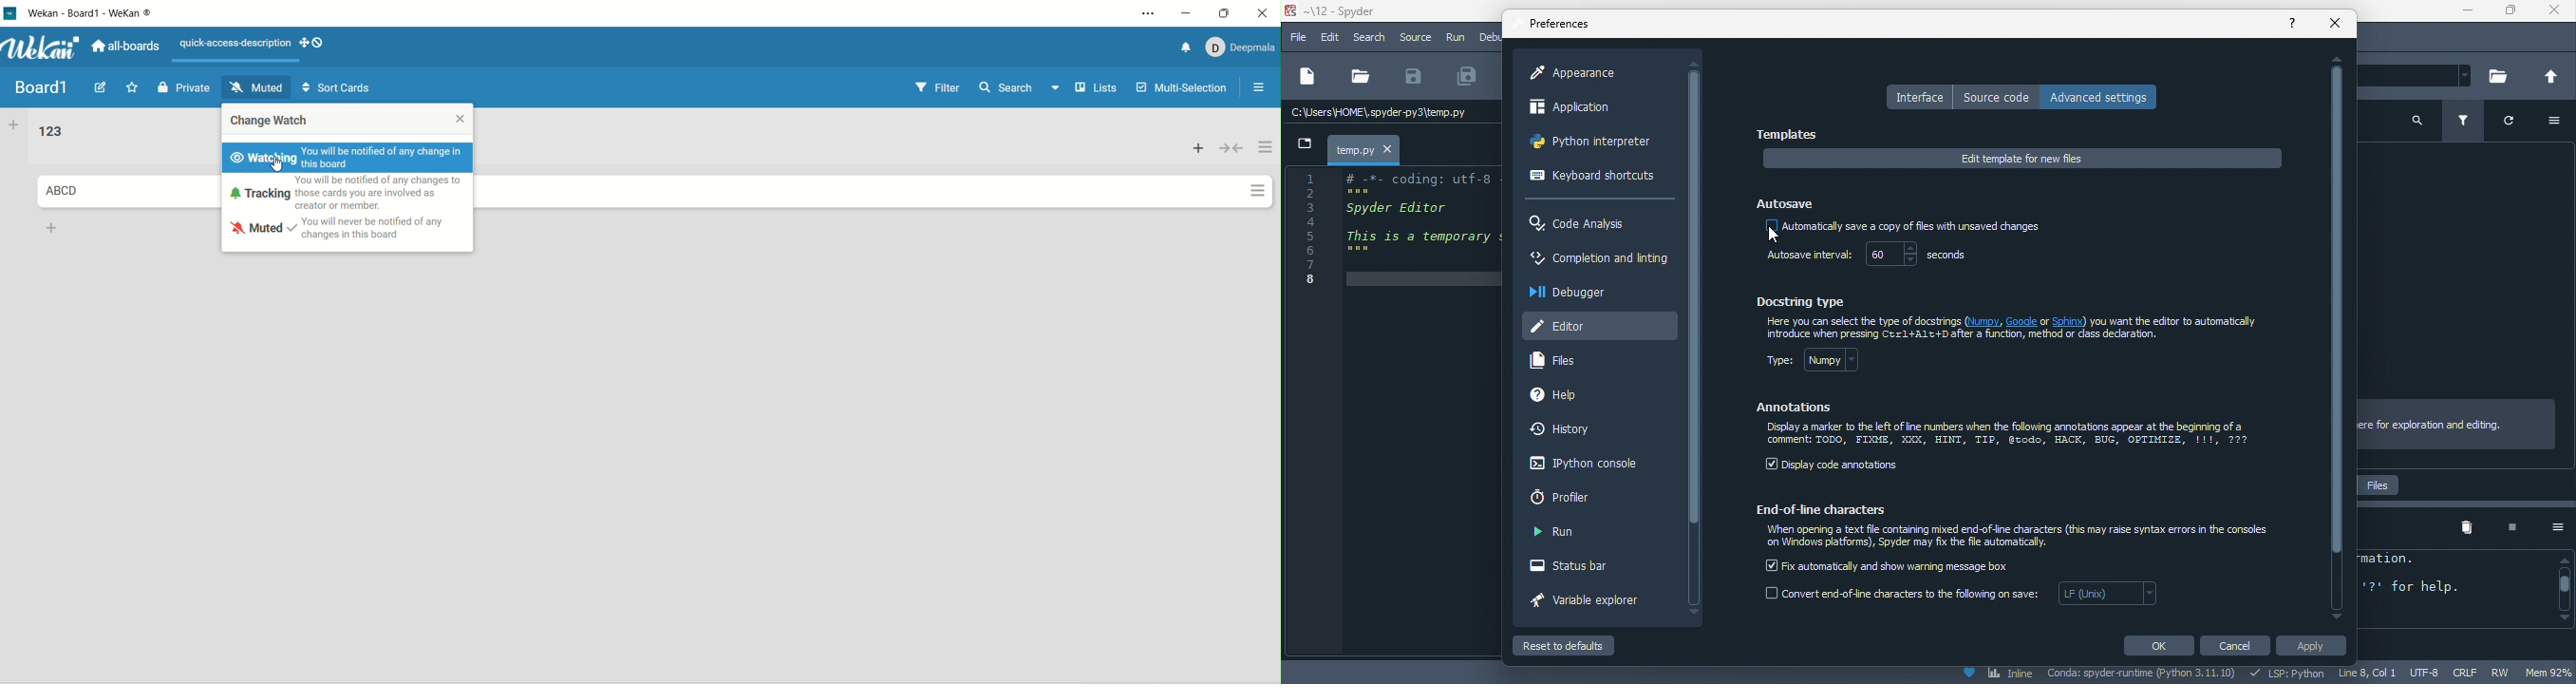 This screenshot has height=700, width=2576. Describe the element at coordinates (2461, 12) in the screenshot. I see `minimize` at that location.